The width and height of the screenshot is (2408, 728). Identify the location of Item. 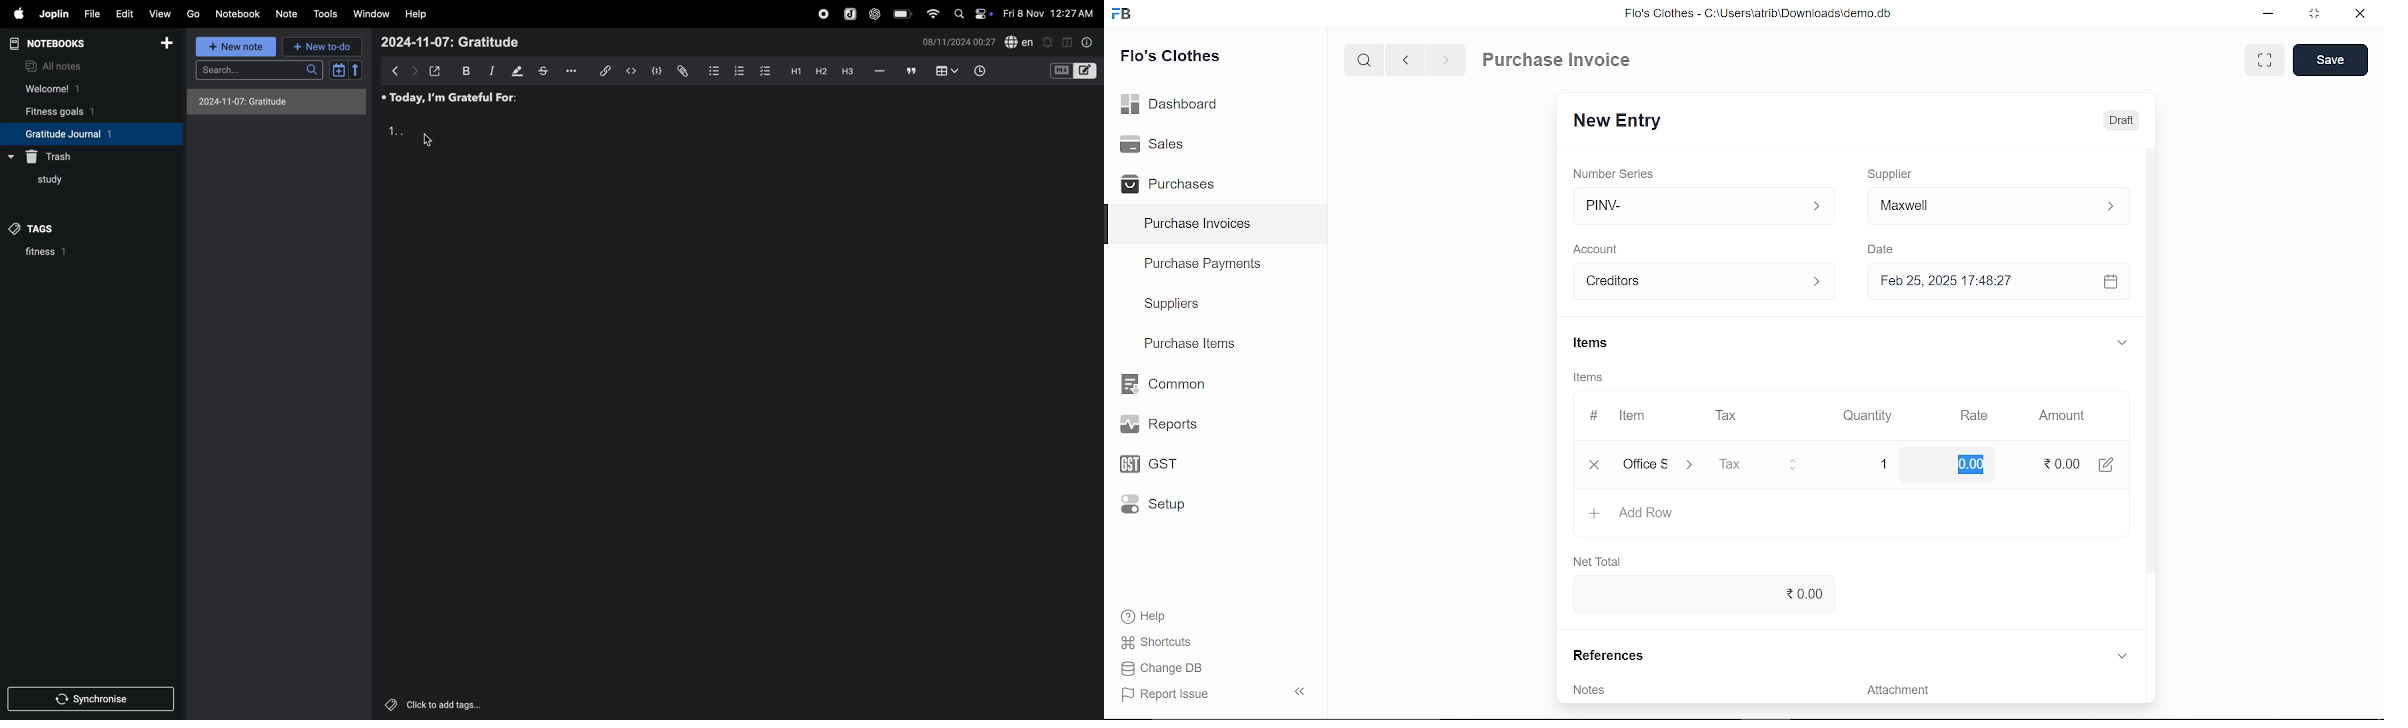
(1618, 416).